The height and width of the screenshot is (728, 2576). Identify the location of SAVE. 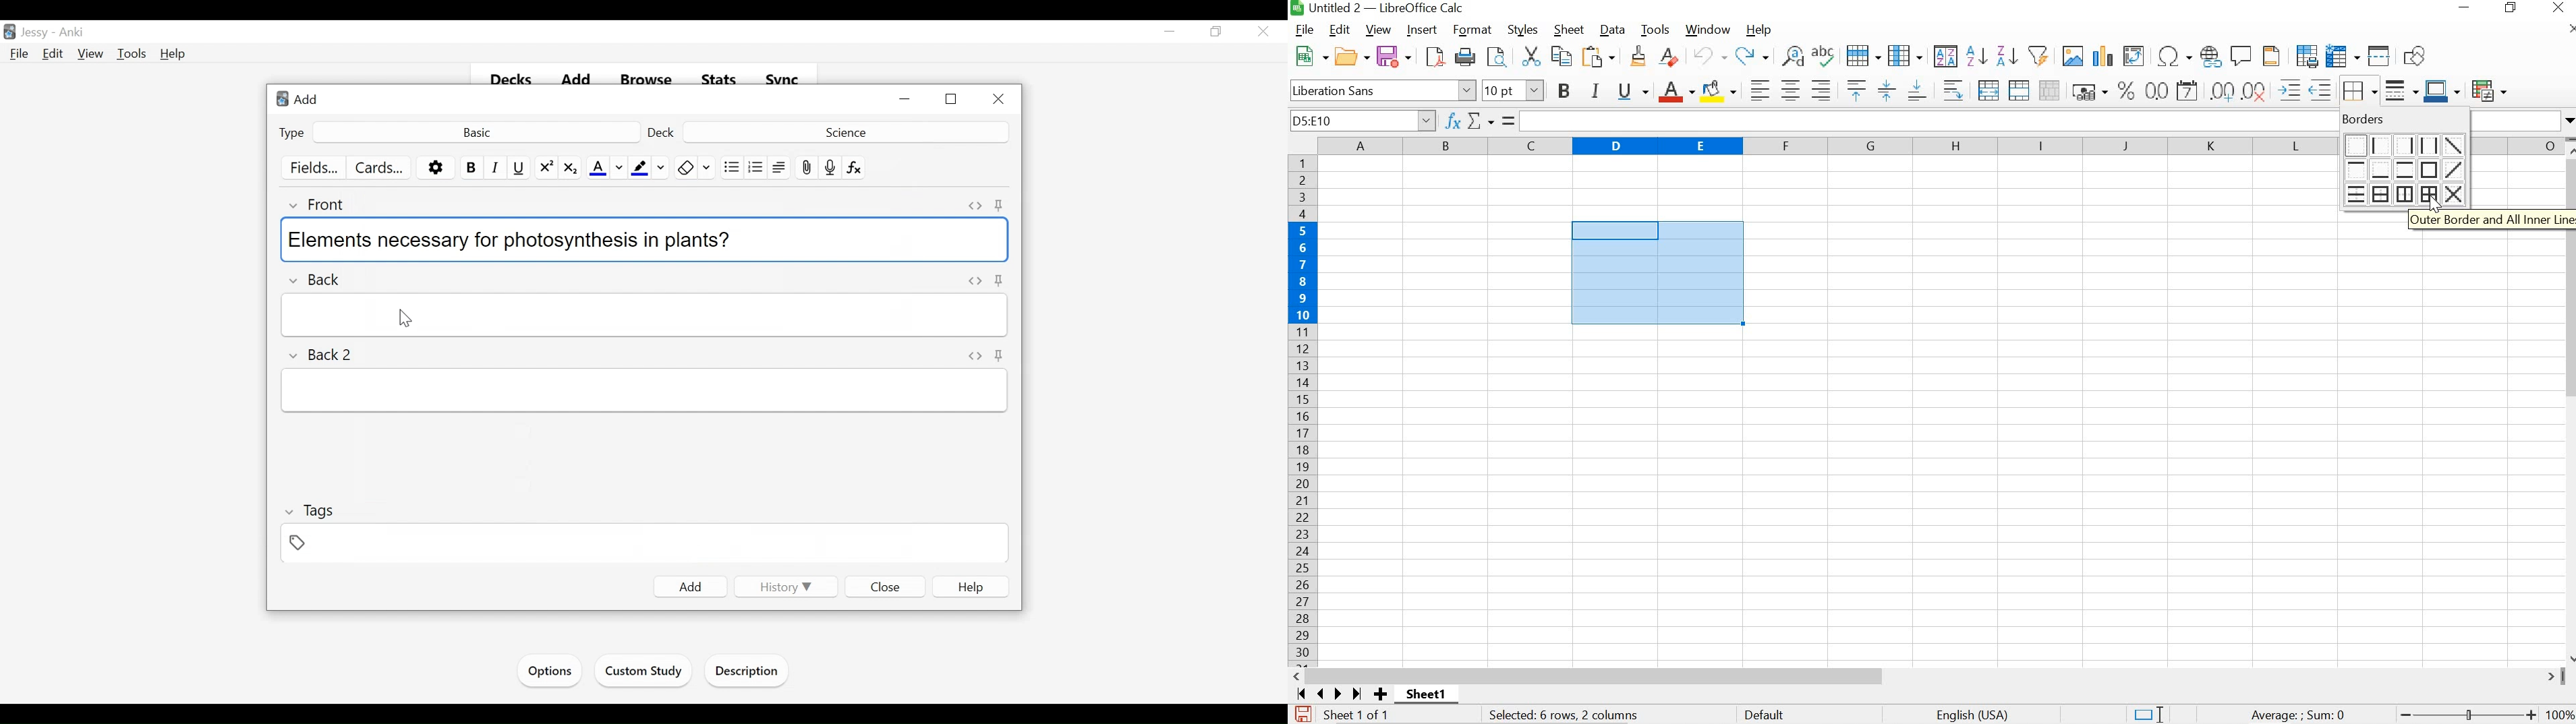
(1394, 55).